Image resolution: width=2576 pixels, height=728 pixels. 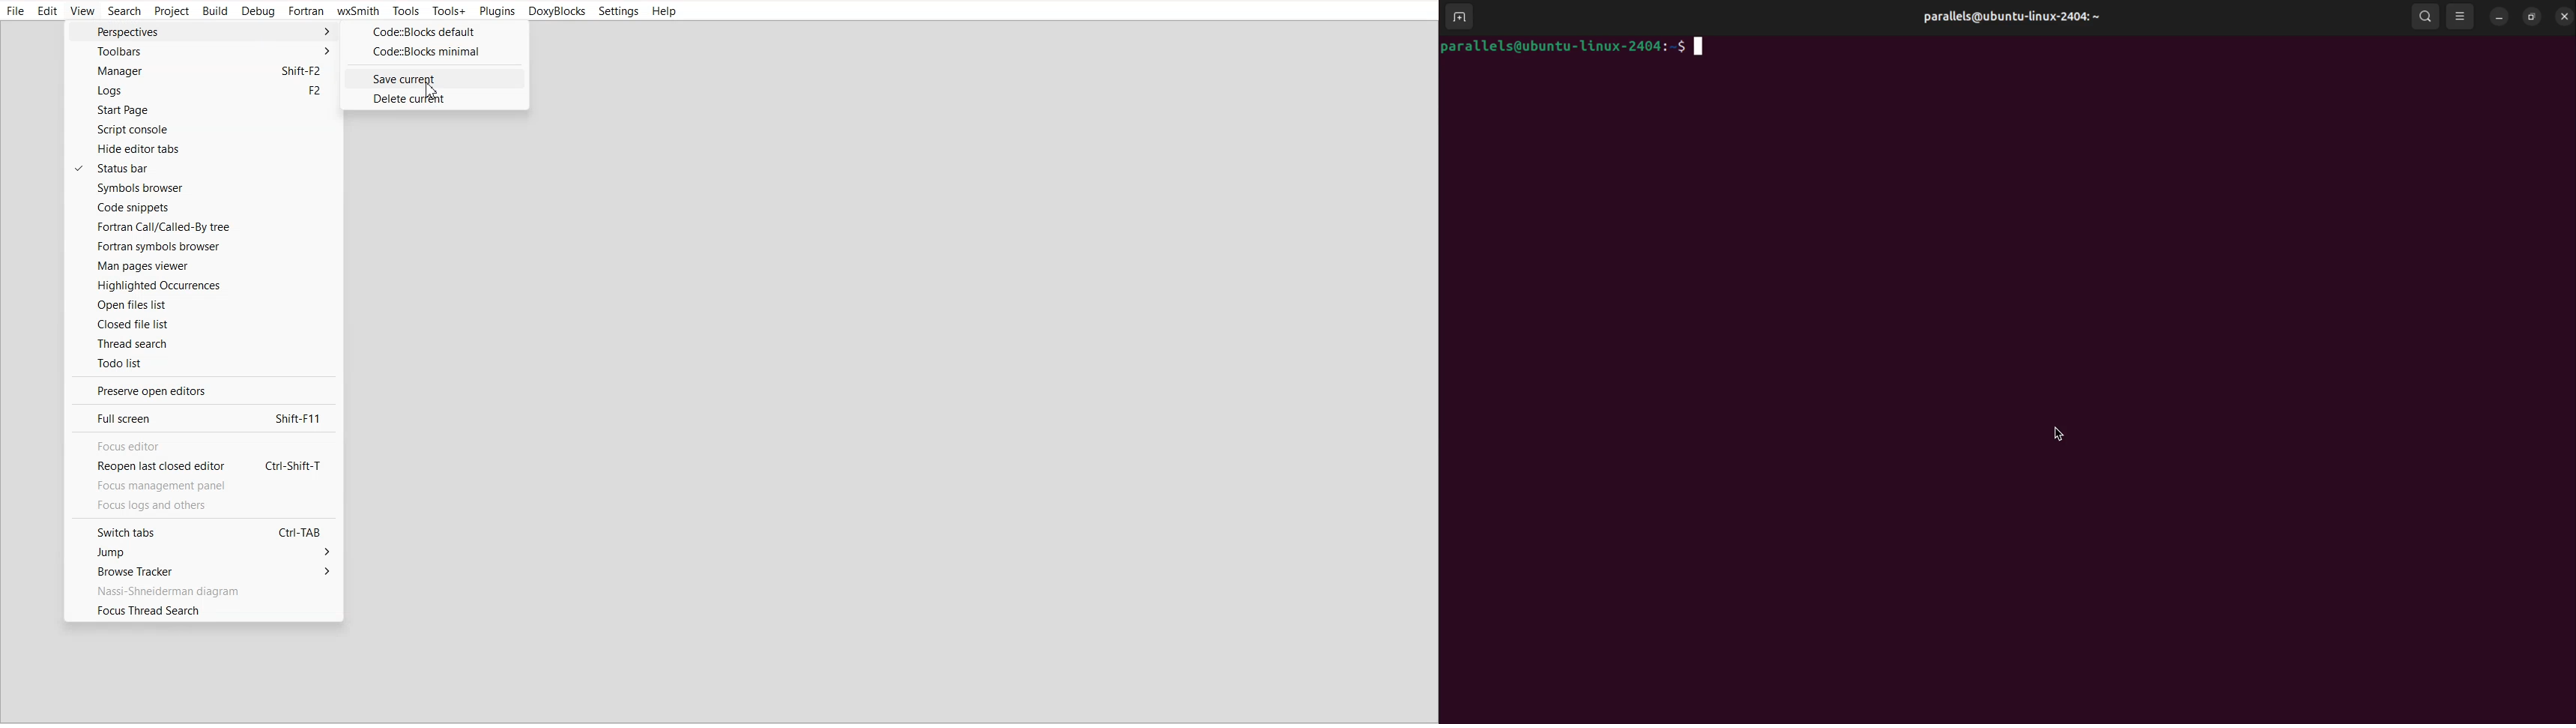 I want to click on Start Page, so click(x=200, y=111).